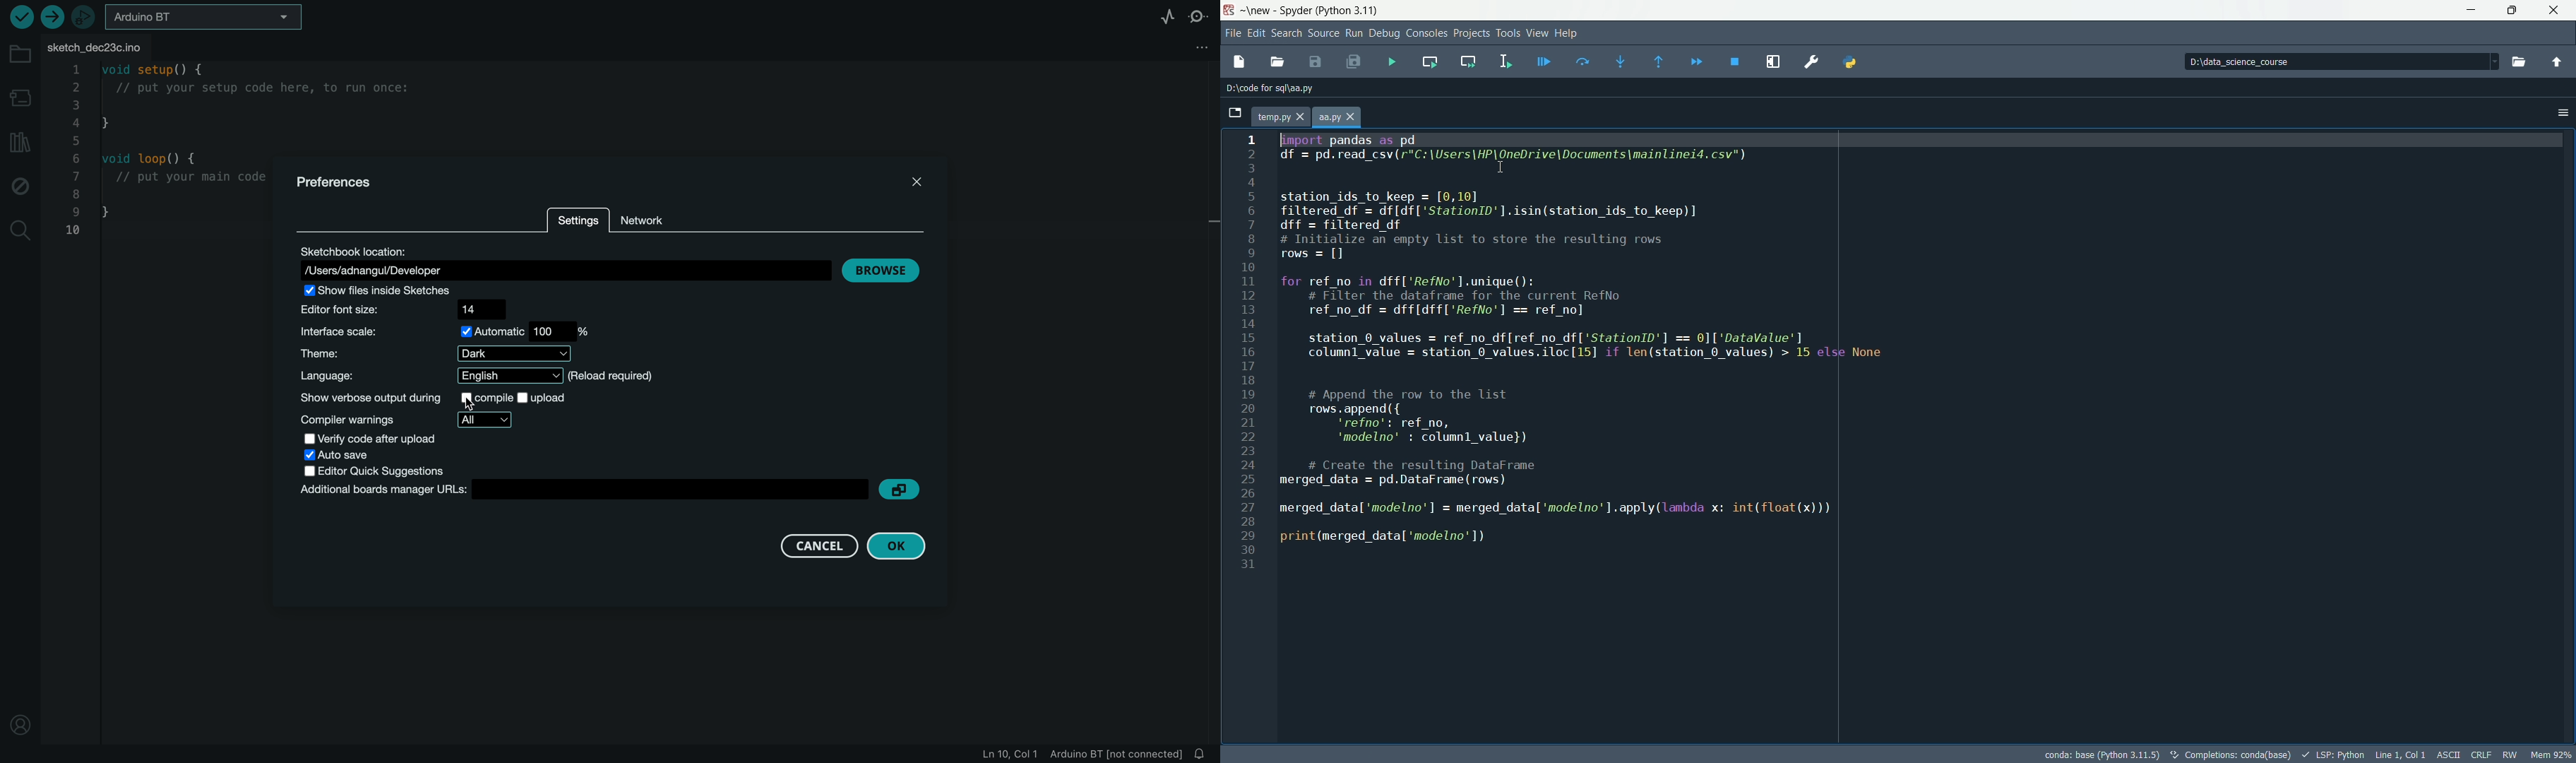  What do you see at coordinates (1698, 61) in the screenshot?
I see `continue execution until next breakpoint` at bounding box center [1698, 61].